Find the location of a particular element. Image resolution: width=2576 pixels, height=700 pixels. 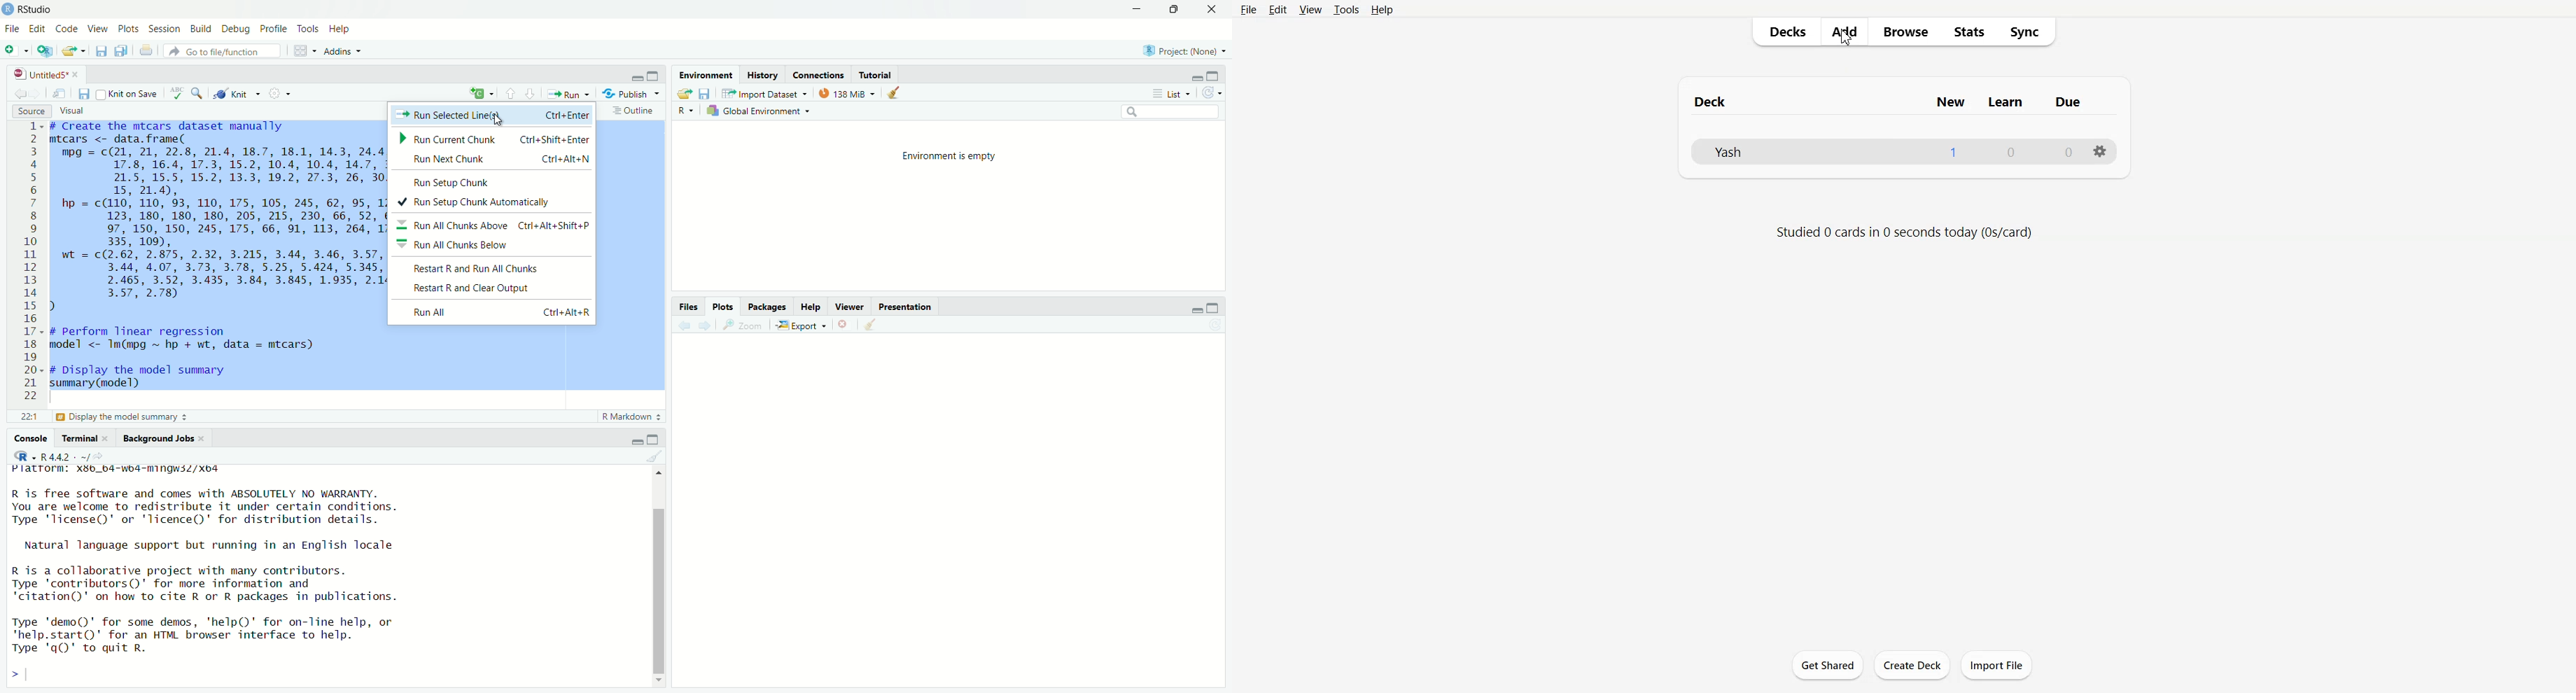

remove current plot is located at coordinates (845, 324).